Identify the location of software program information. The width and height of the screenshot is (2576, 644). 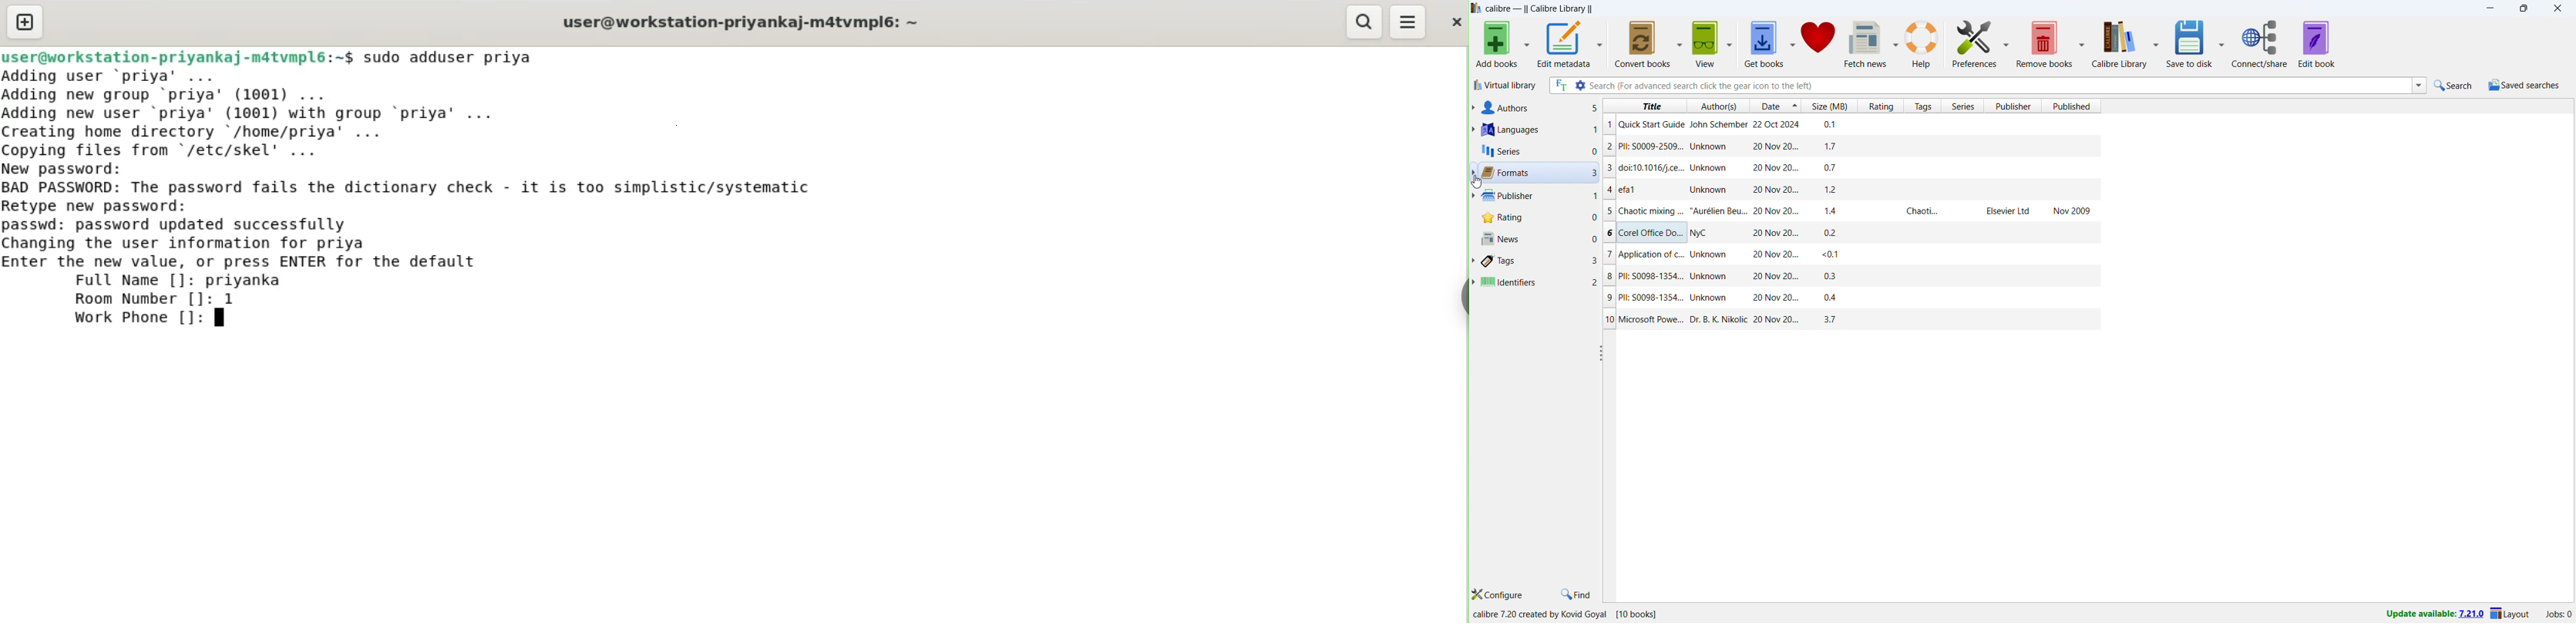
(1565, 615).